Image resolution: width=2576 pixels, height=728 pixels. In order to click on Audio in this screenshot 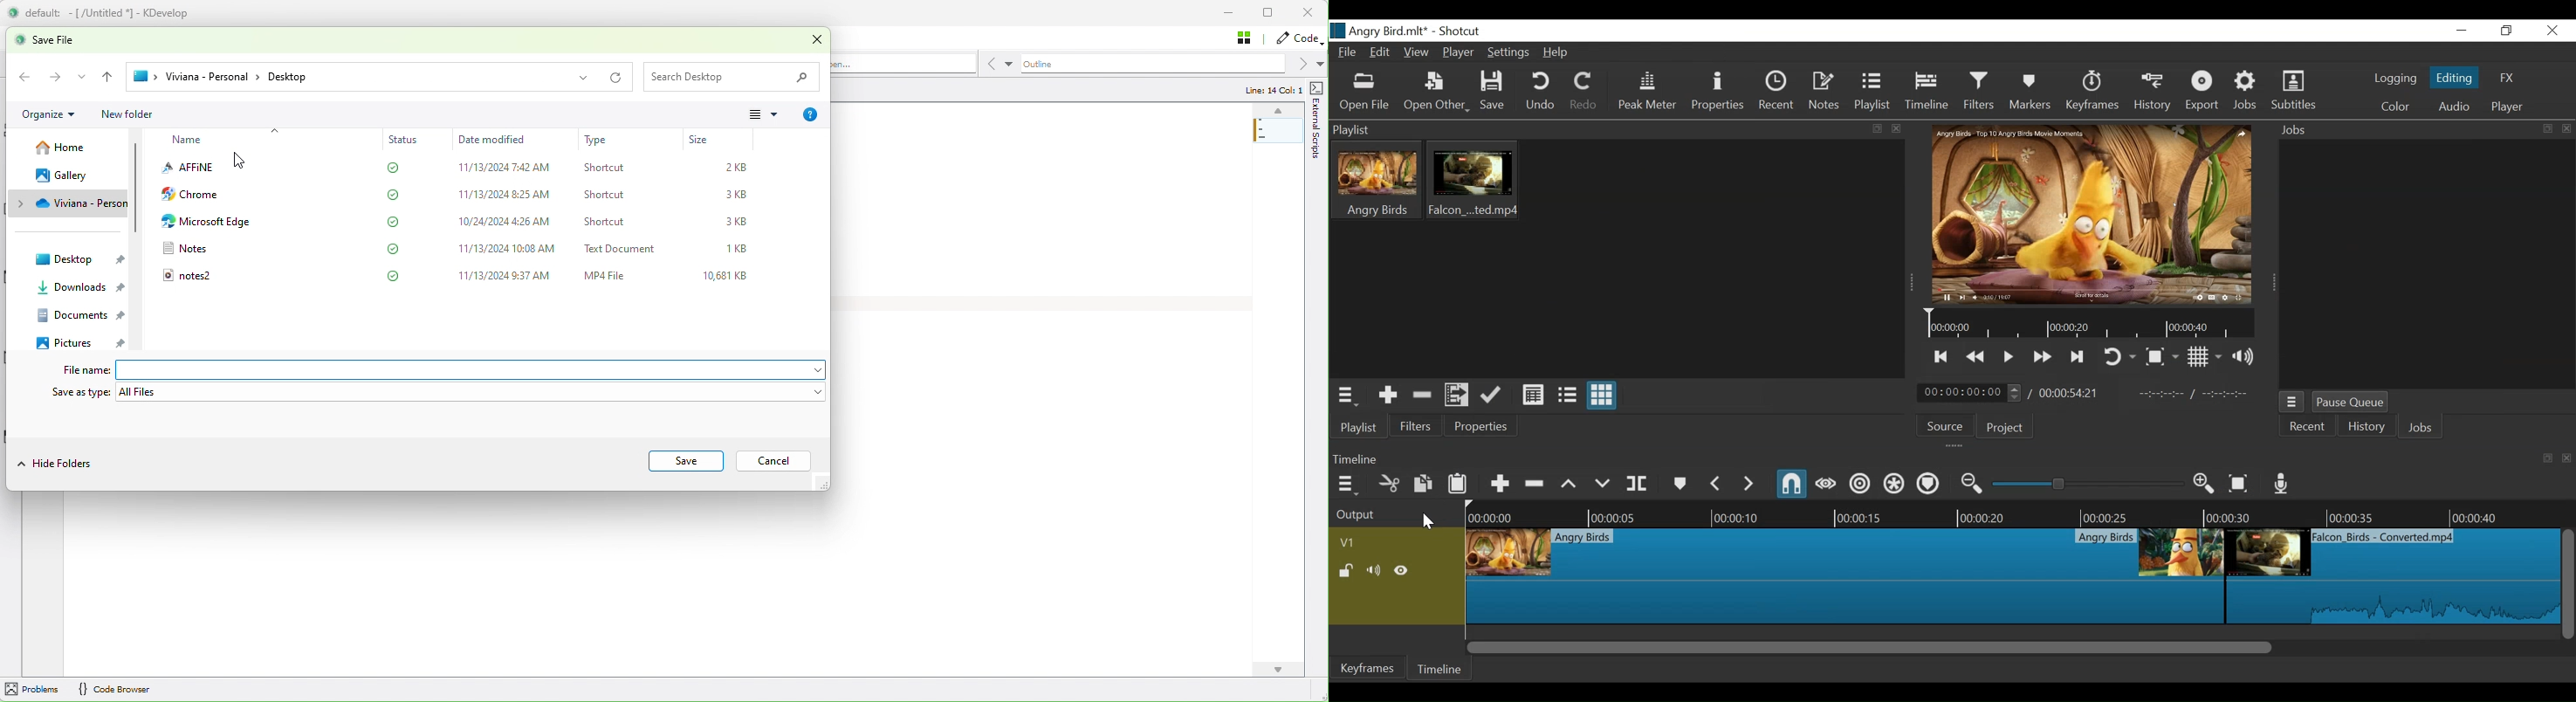, I will do `click(2453, 106)`.